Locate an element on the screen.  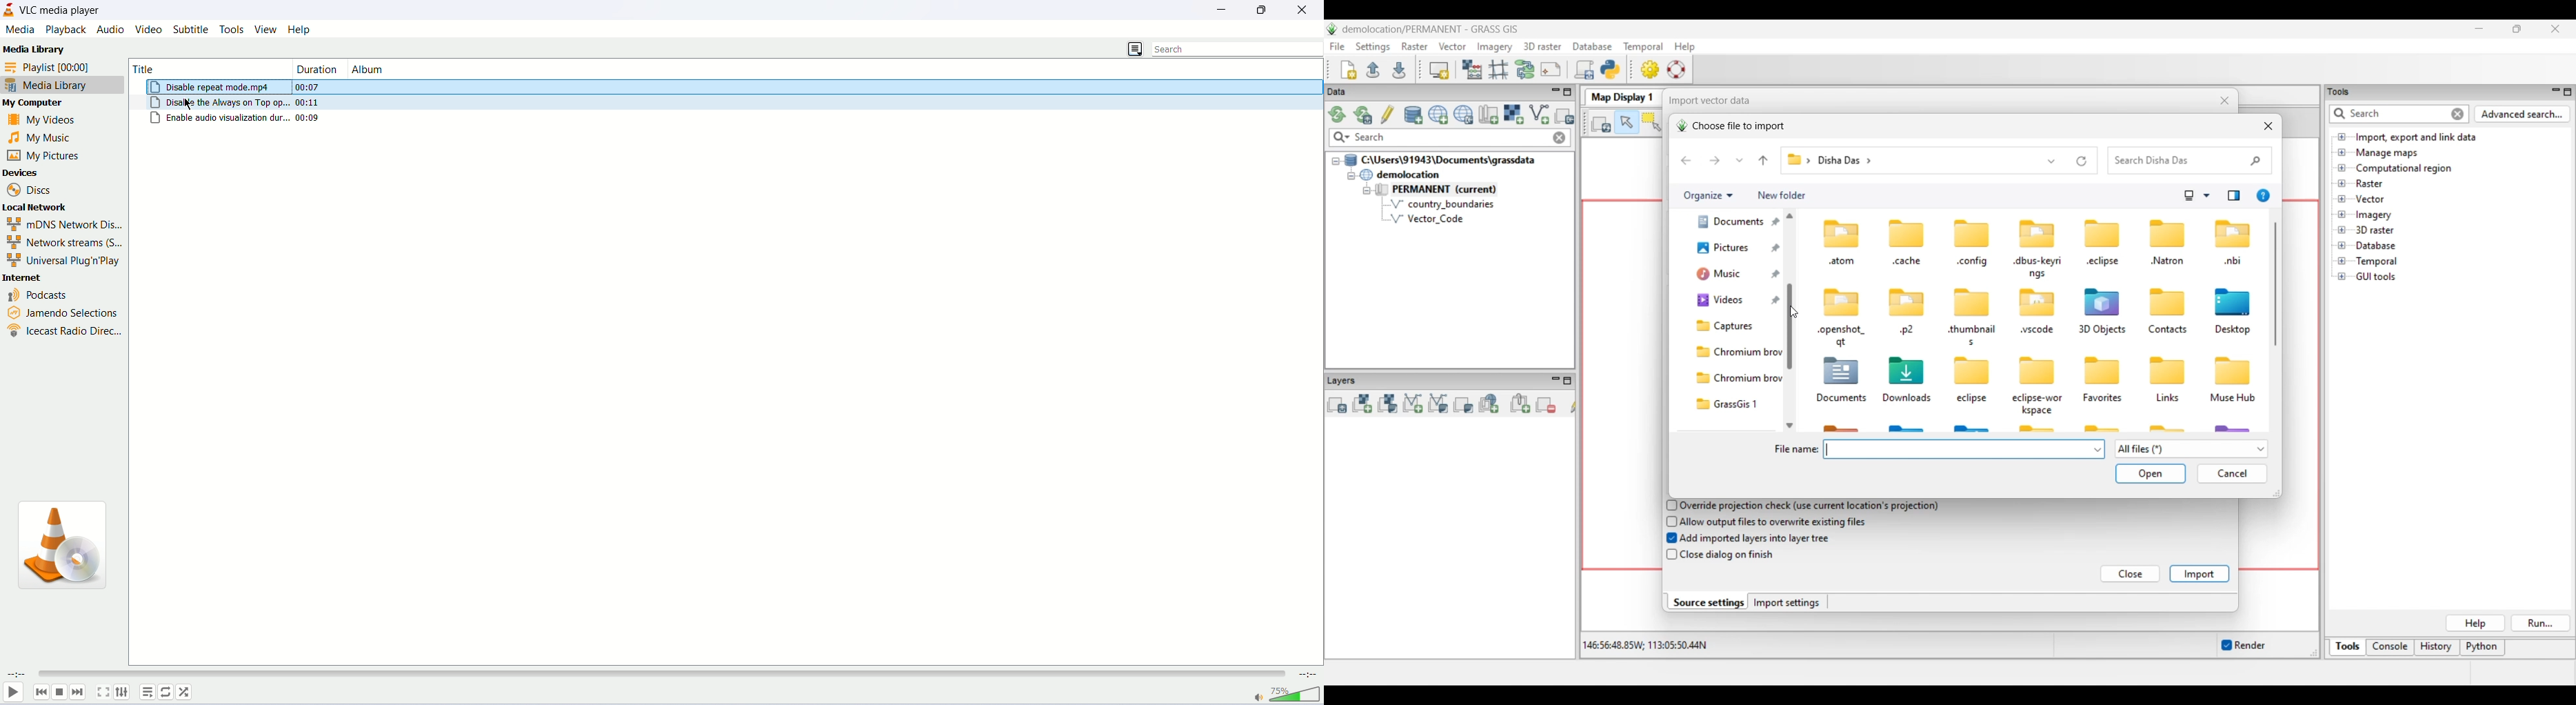
change view is located at coordinates (1134, 50).